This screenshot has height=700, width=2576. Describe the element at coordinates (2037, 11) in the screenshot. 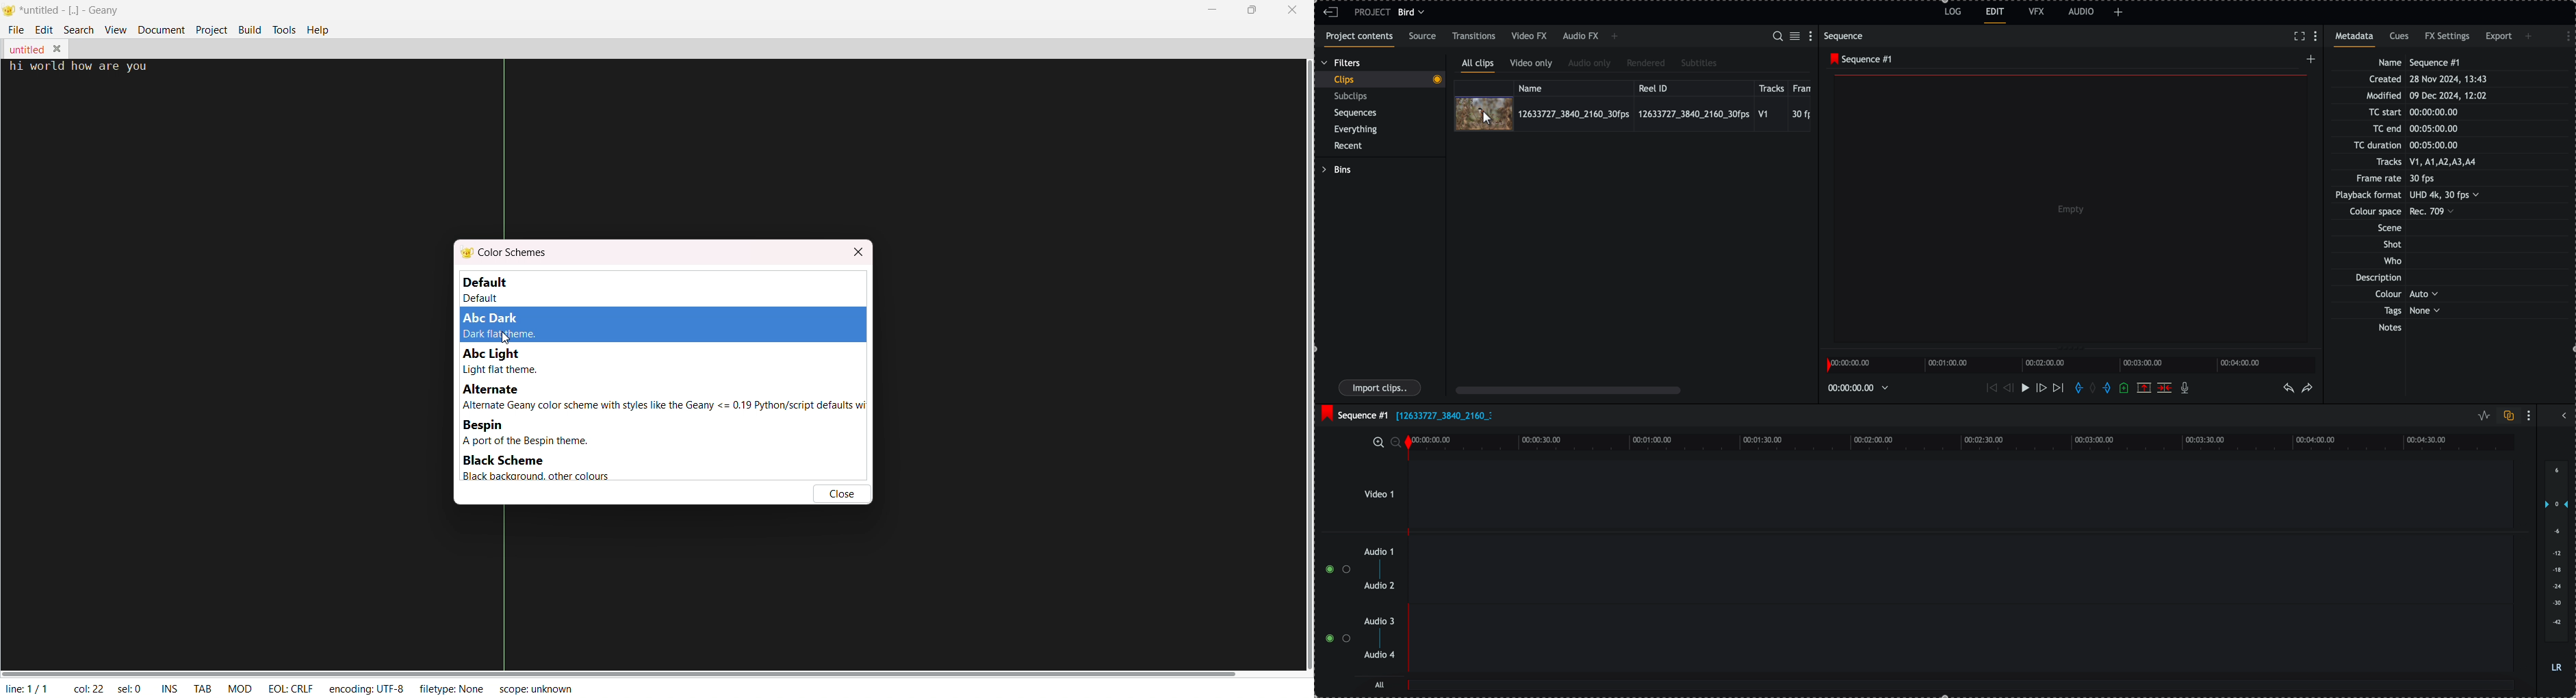

I see `VFX` at that location.